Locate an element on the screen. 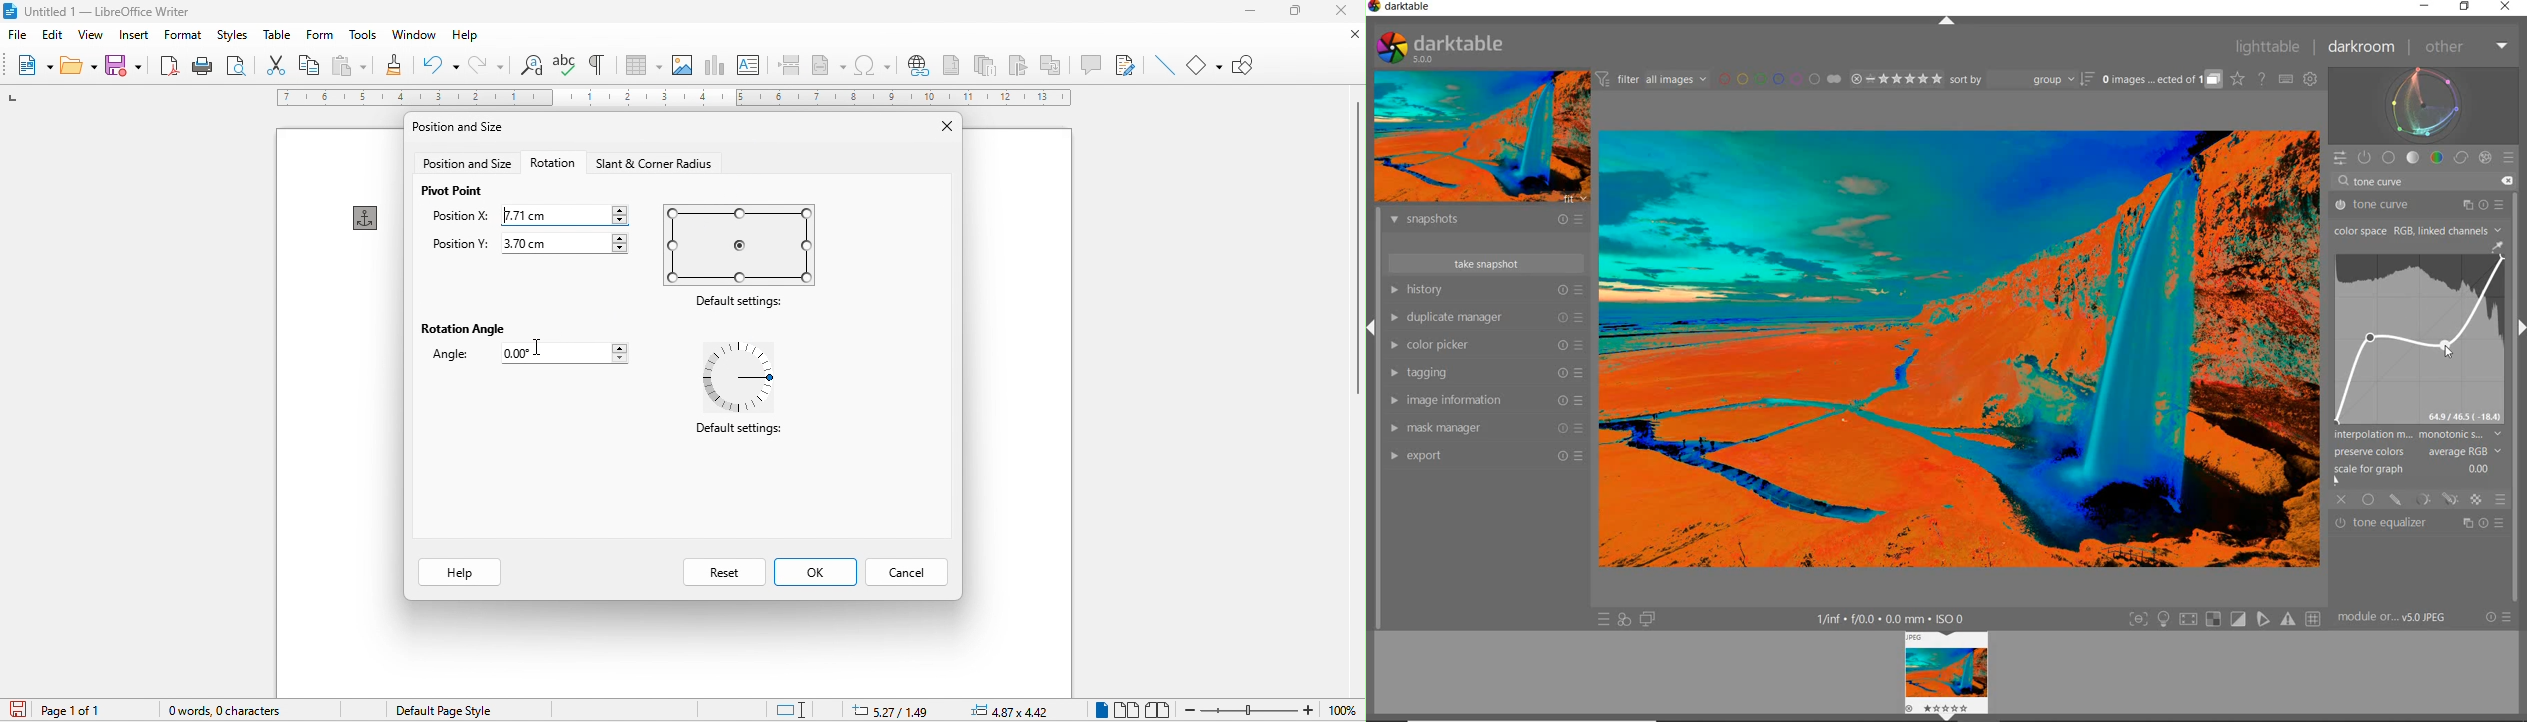 The height and width of the screenshot is (728, 2548). clone formatting is located at coordinates (392, 66).